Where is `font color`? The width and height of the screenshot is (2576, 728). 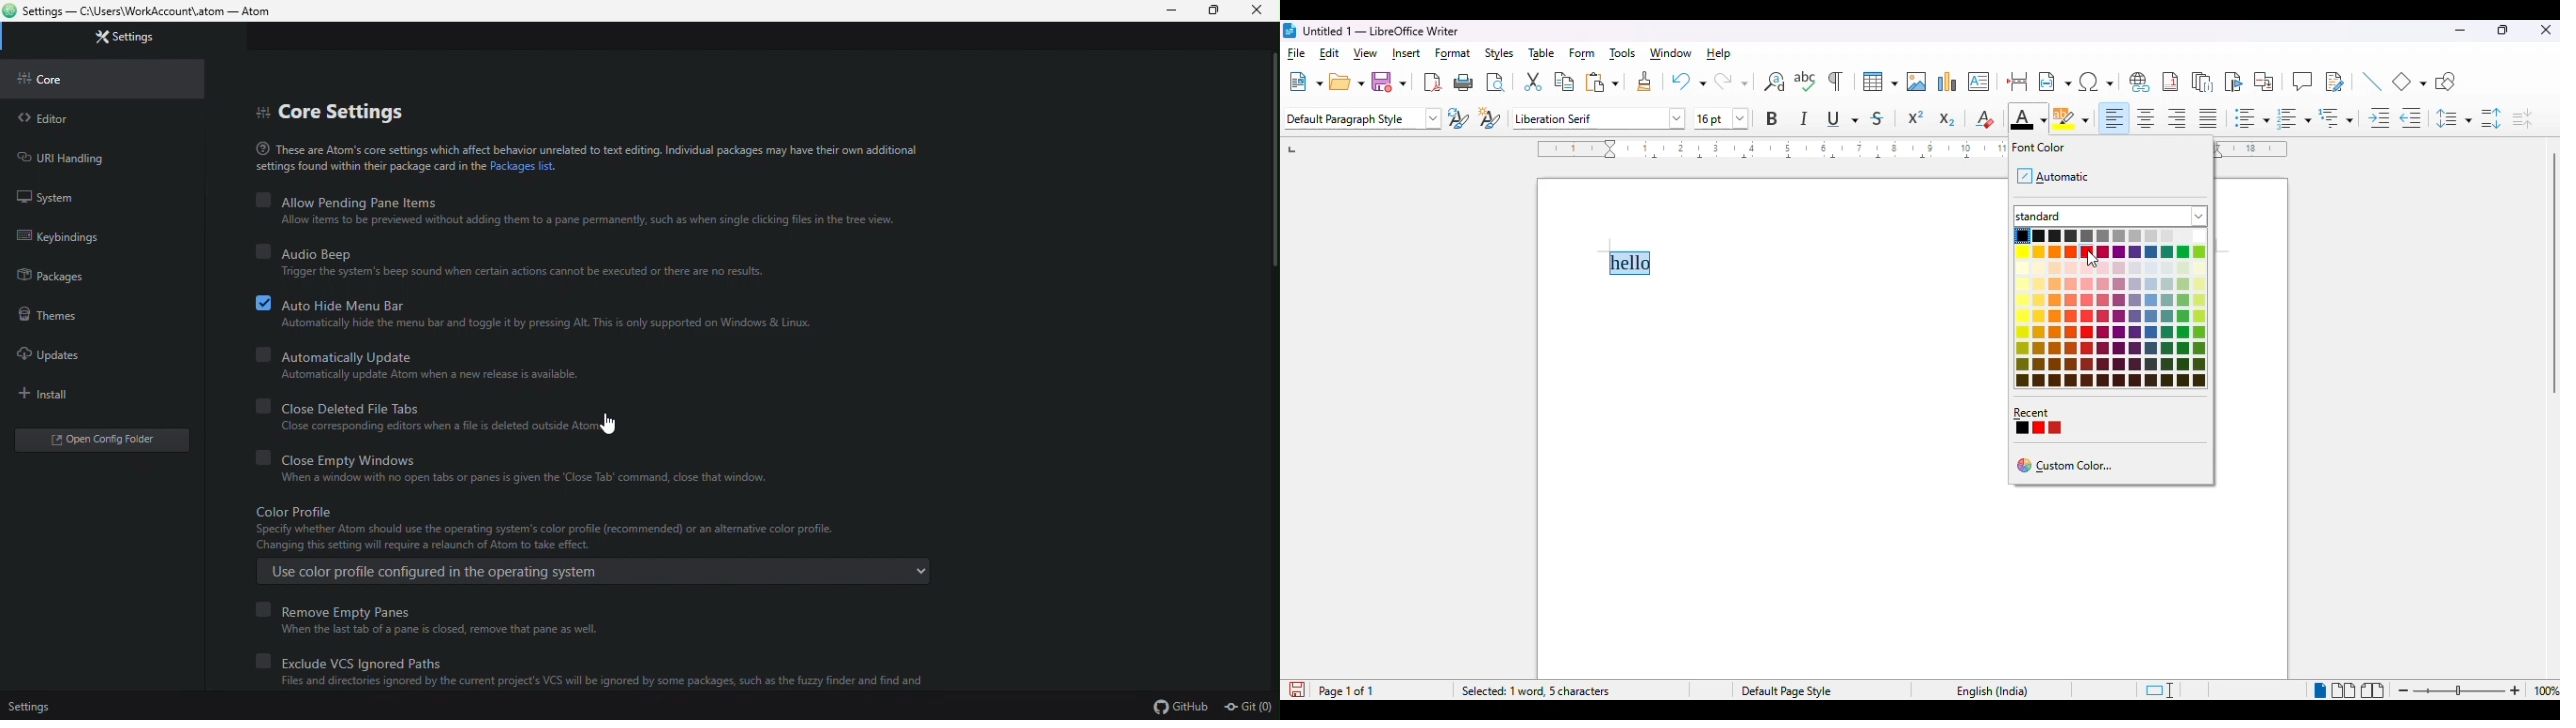 font color is located at coordinates (2034, 148).